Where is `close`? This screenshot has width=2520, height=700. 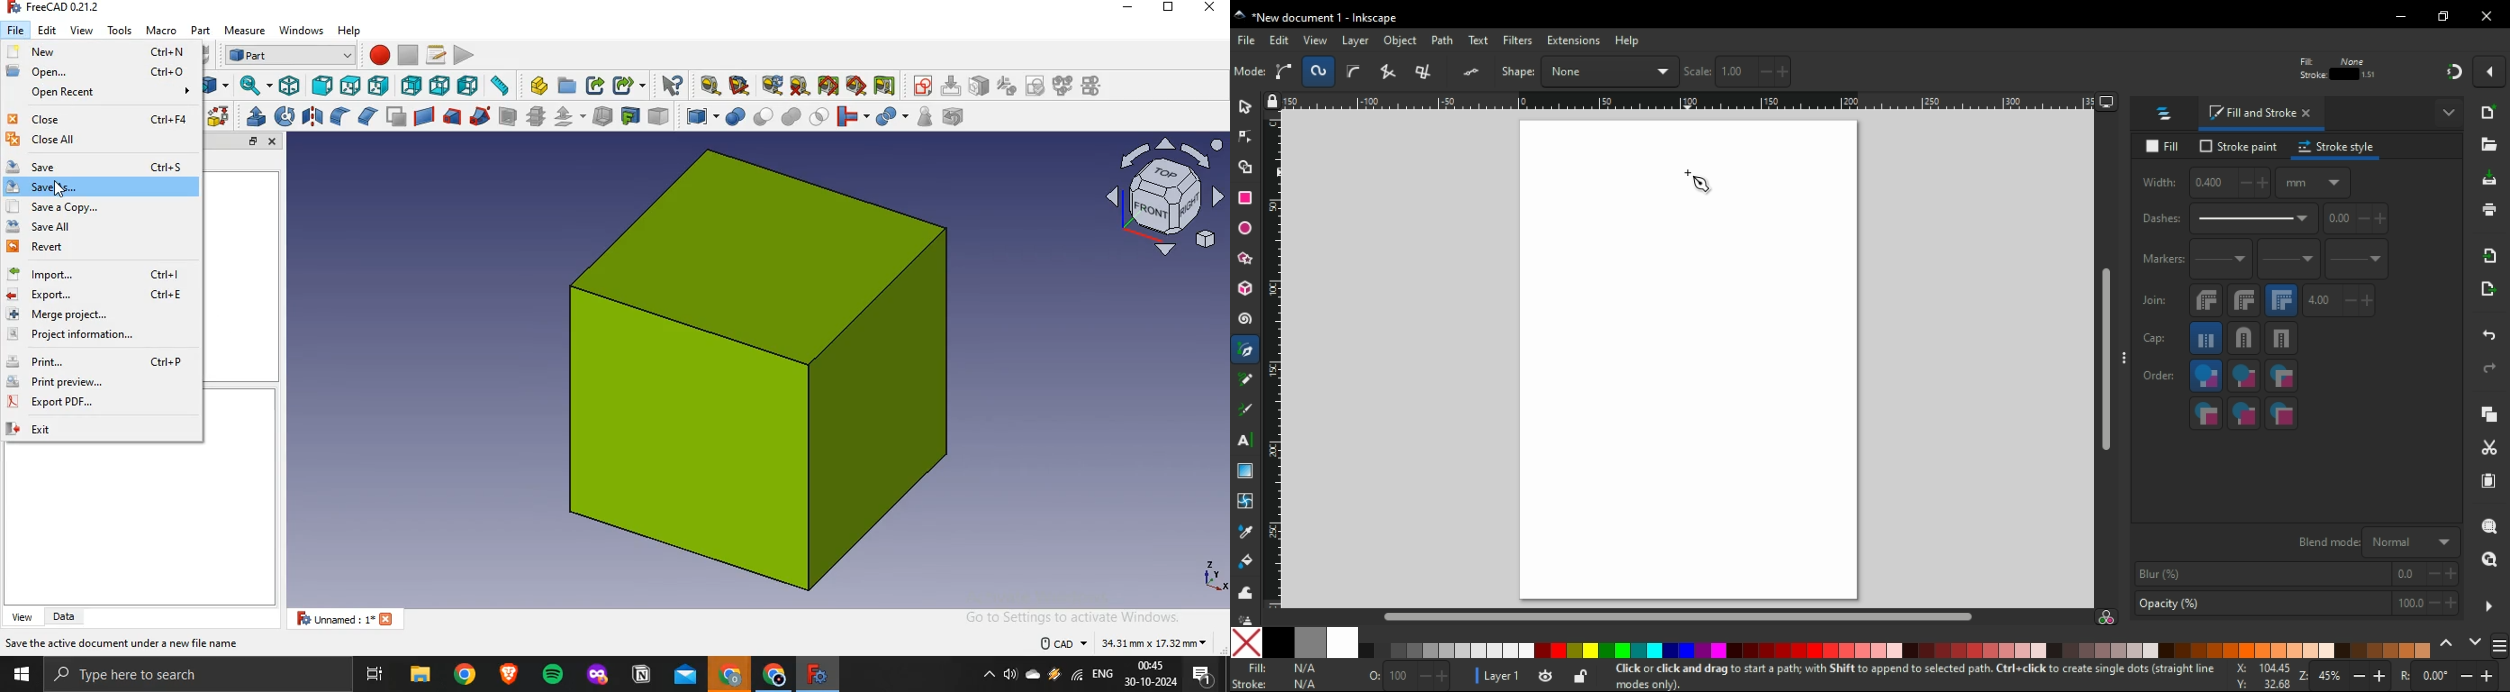 close is located at coordinates (274, 141).